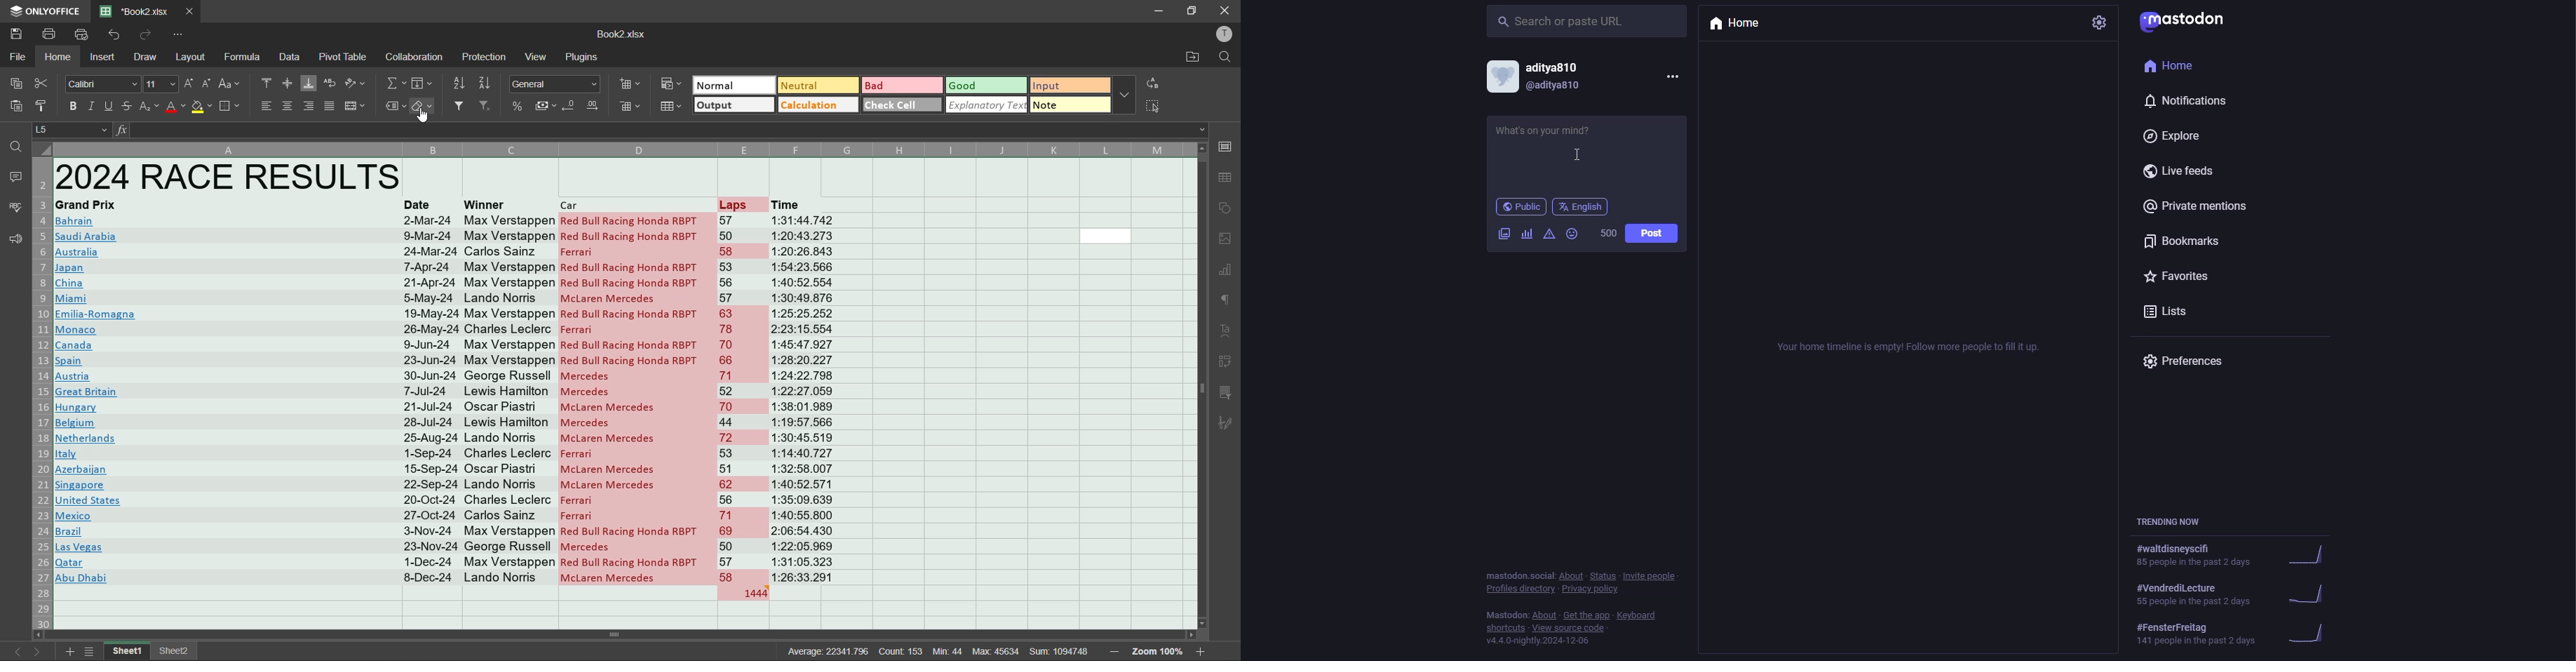 The image size is (2576, 672). I want to click on cursor, so click(425, 117).